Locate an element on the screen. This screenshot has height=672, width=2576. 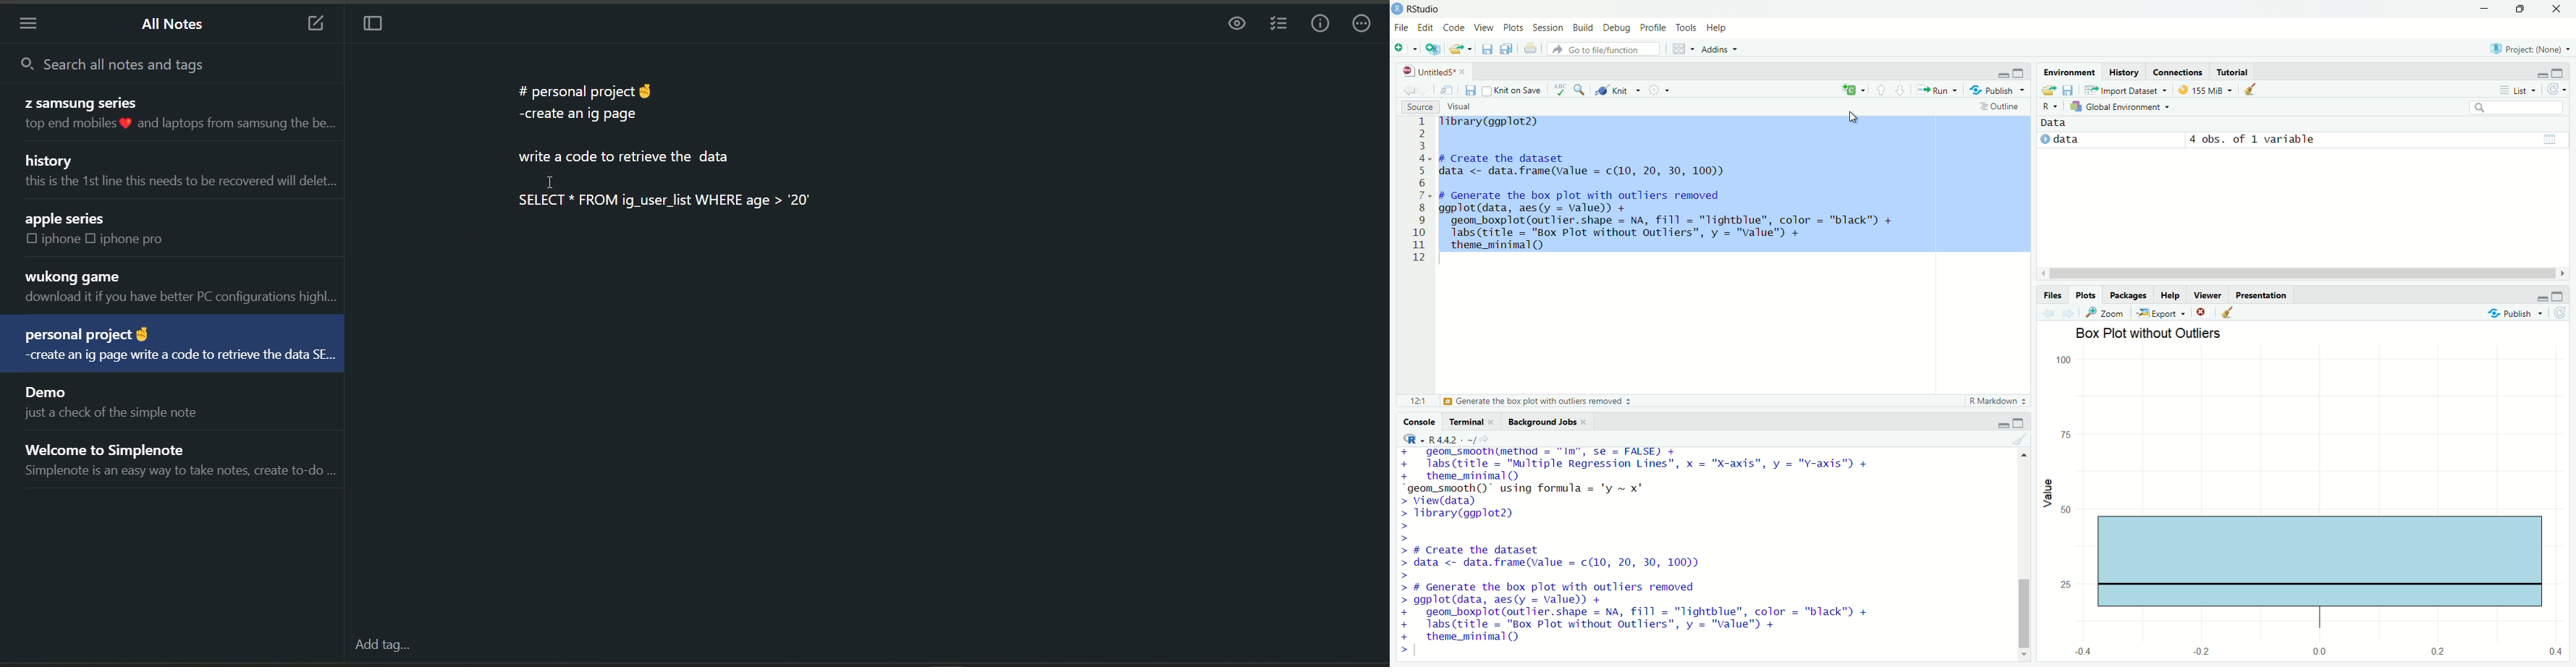
clear is located at coordinates (2248, 91).